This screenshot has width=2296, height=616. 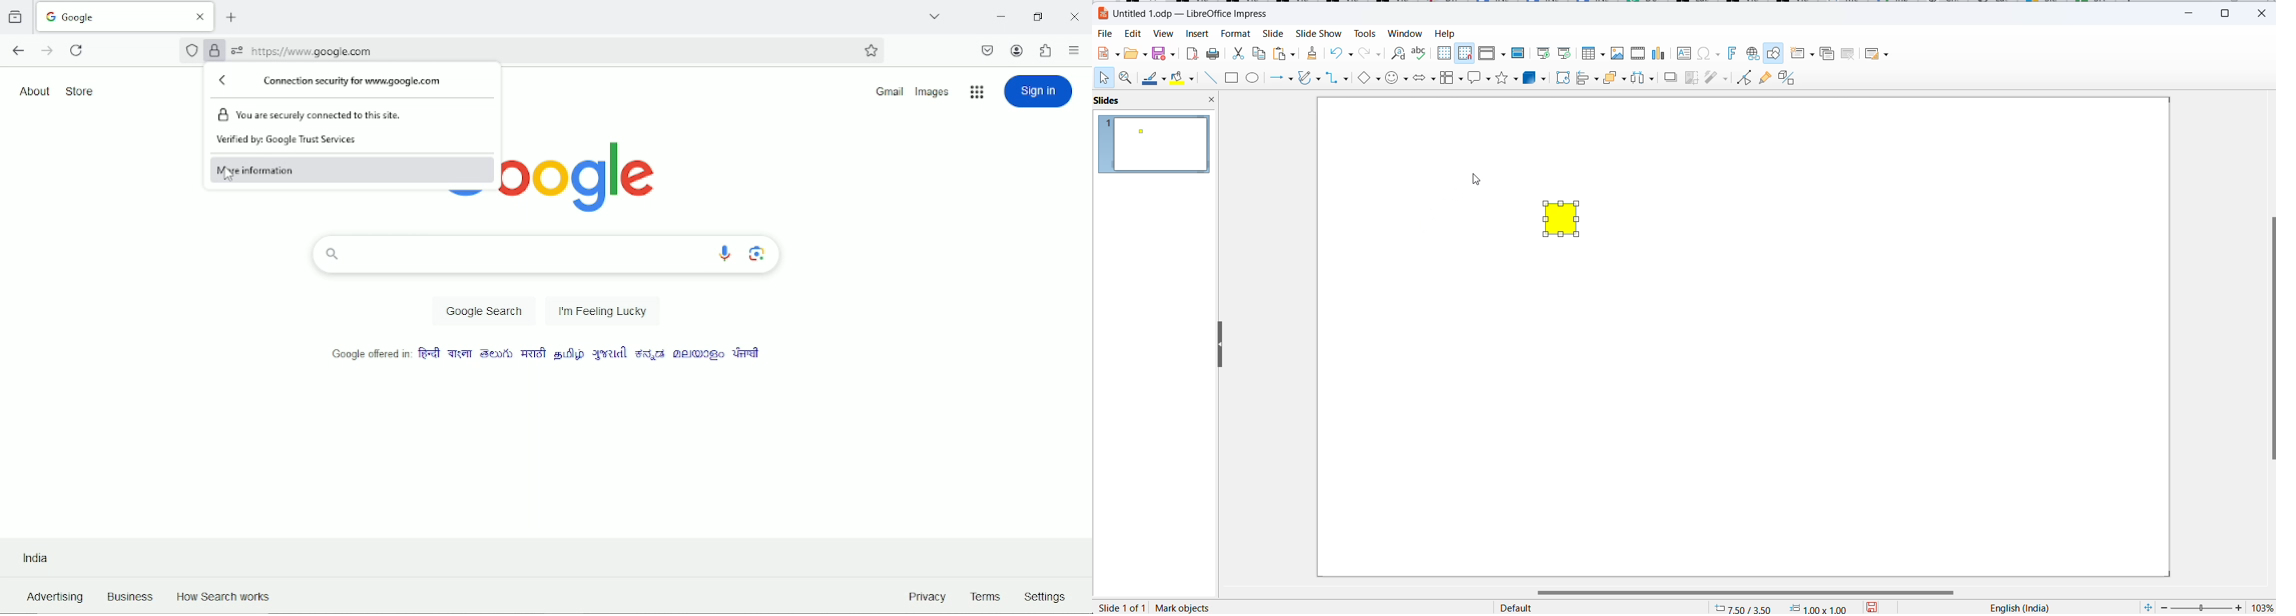 I want to click on File, so click(x=1106, y=34).